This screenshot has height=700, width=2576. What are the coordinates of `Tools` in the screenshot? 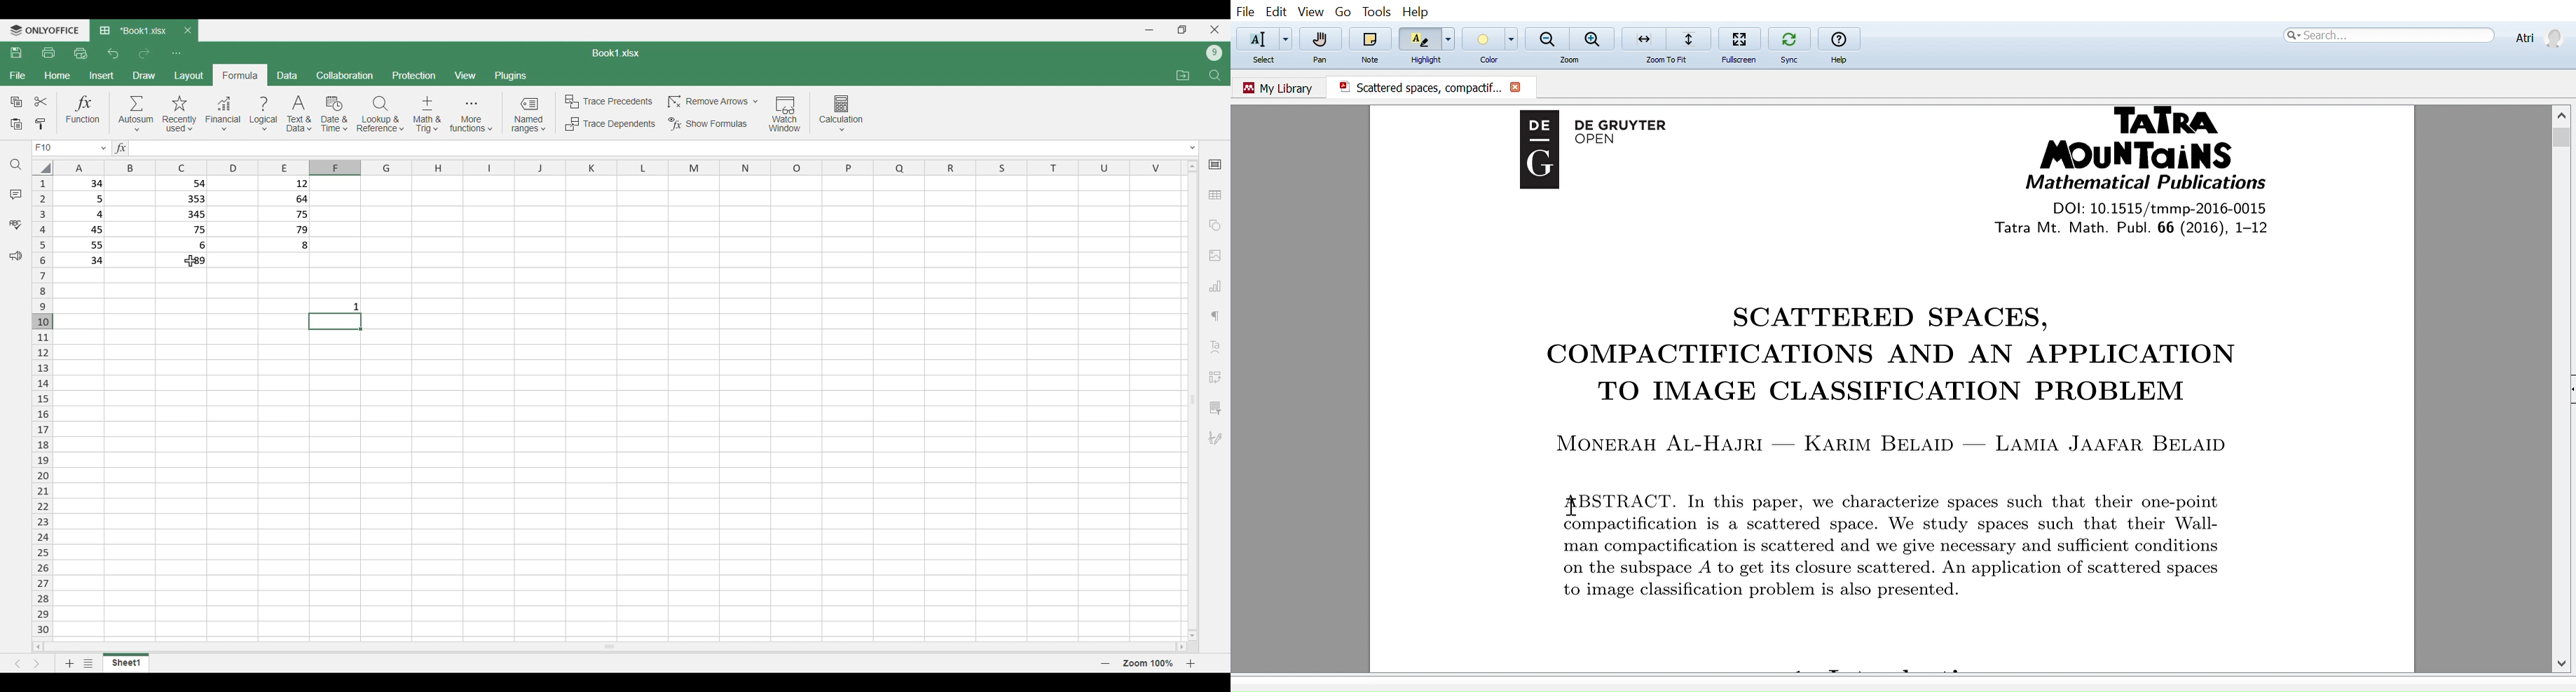 It's located at (1373, 11).